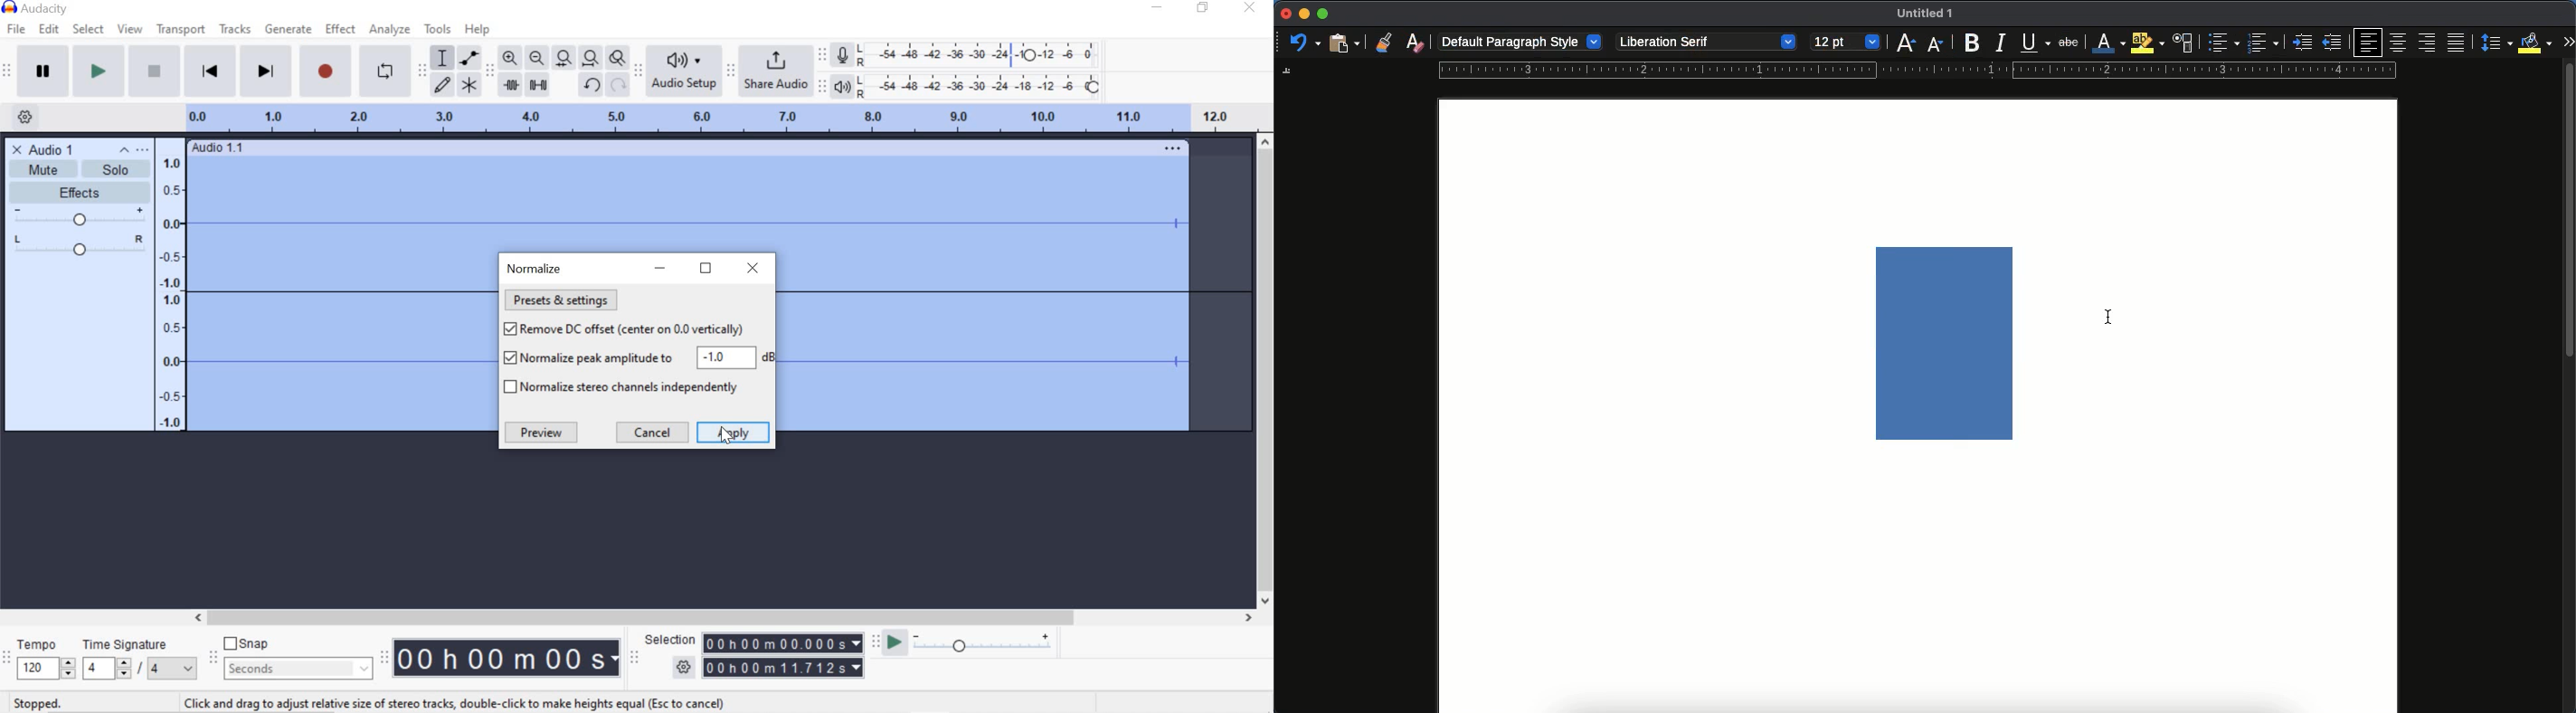  What do you see at coordinates (845, 86) in the screenshot?
I see `Playback meter` at bounding box center [845, 86].